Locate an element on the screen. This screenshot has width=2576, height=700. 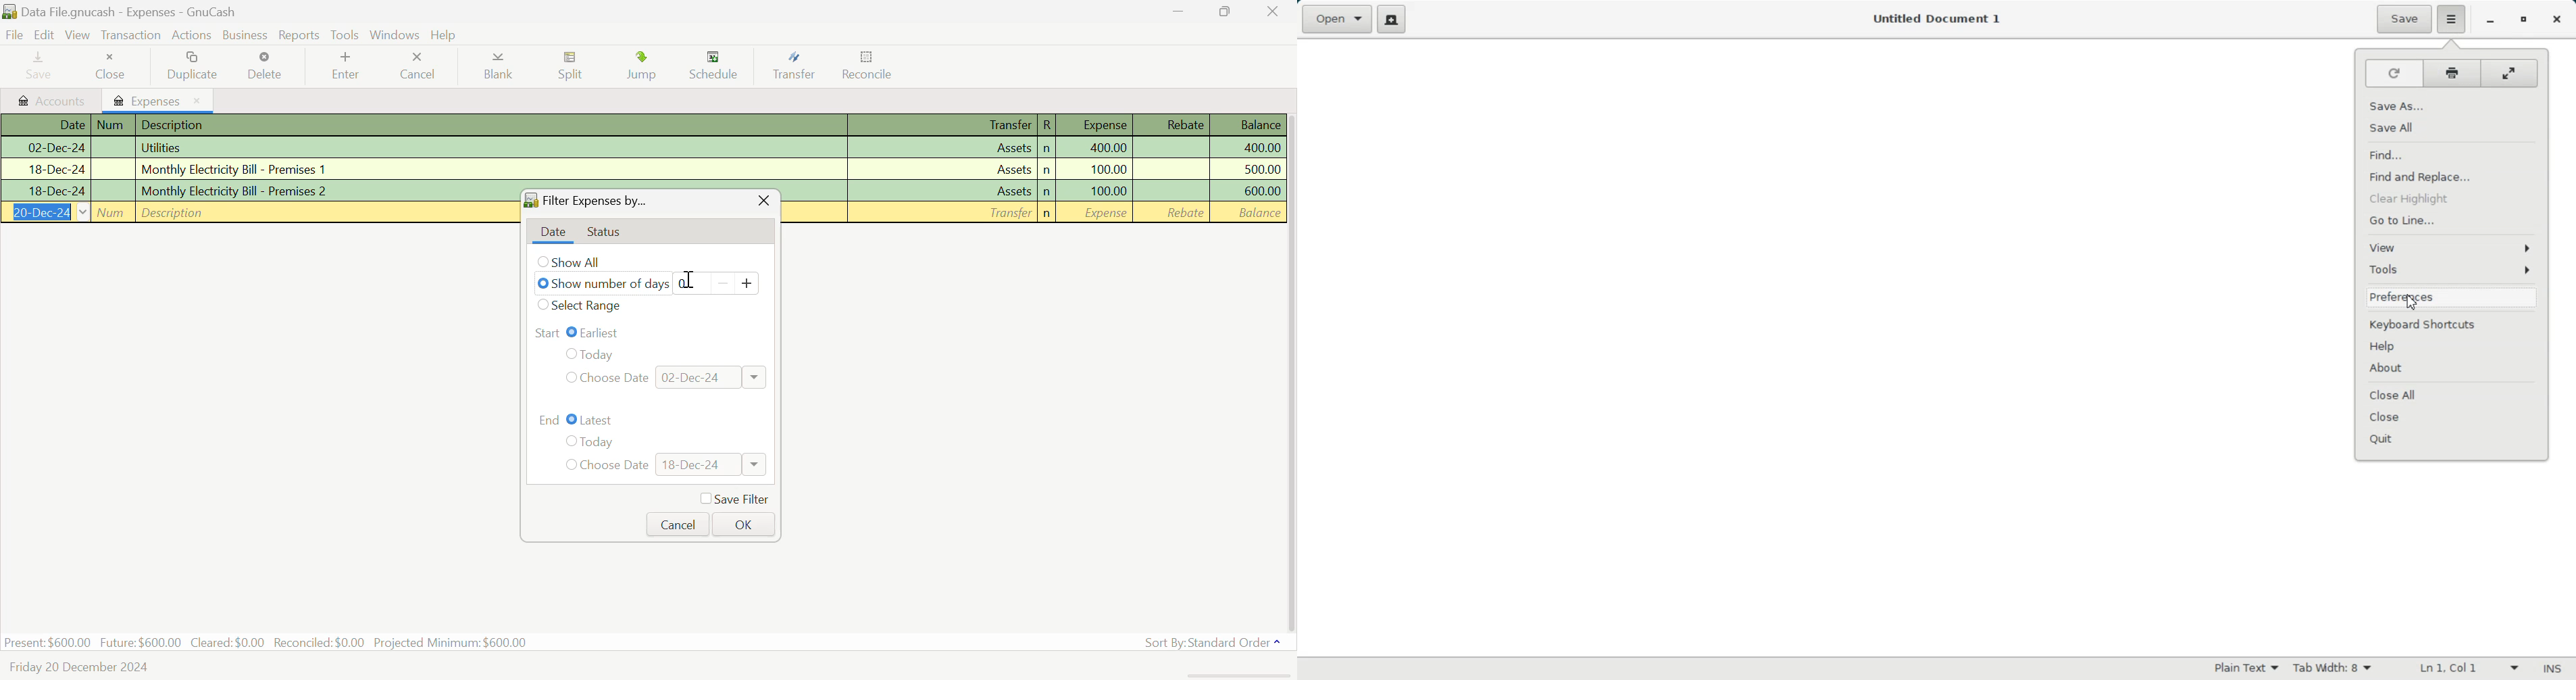
Business is located at coordinates (246, 35).